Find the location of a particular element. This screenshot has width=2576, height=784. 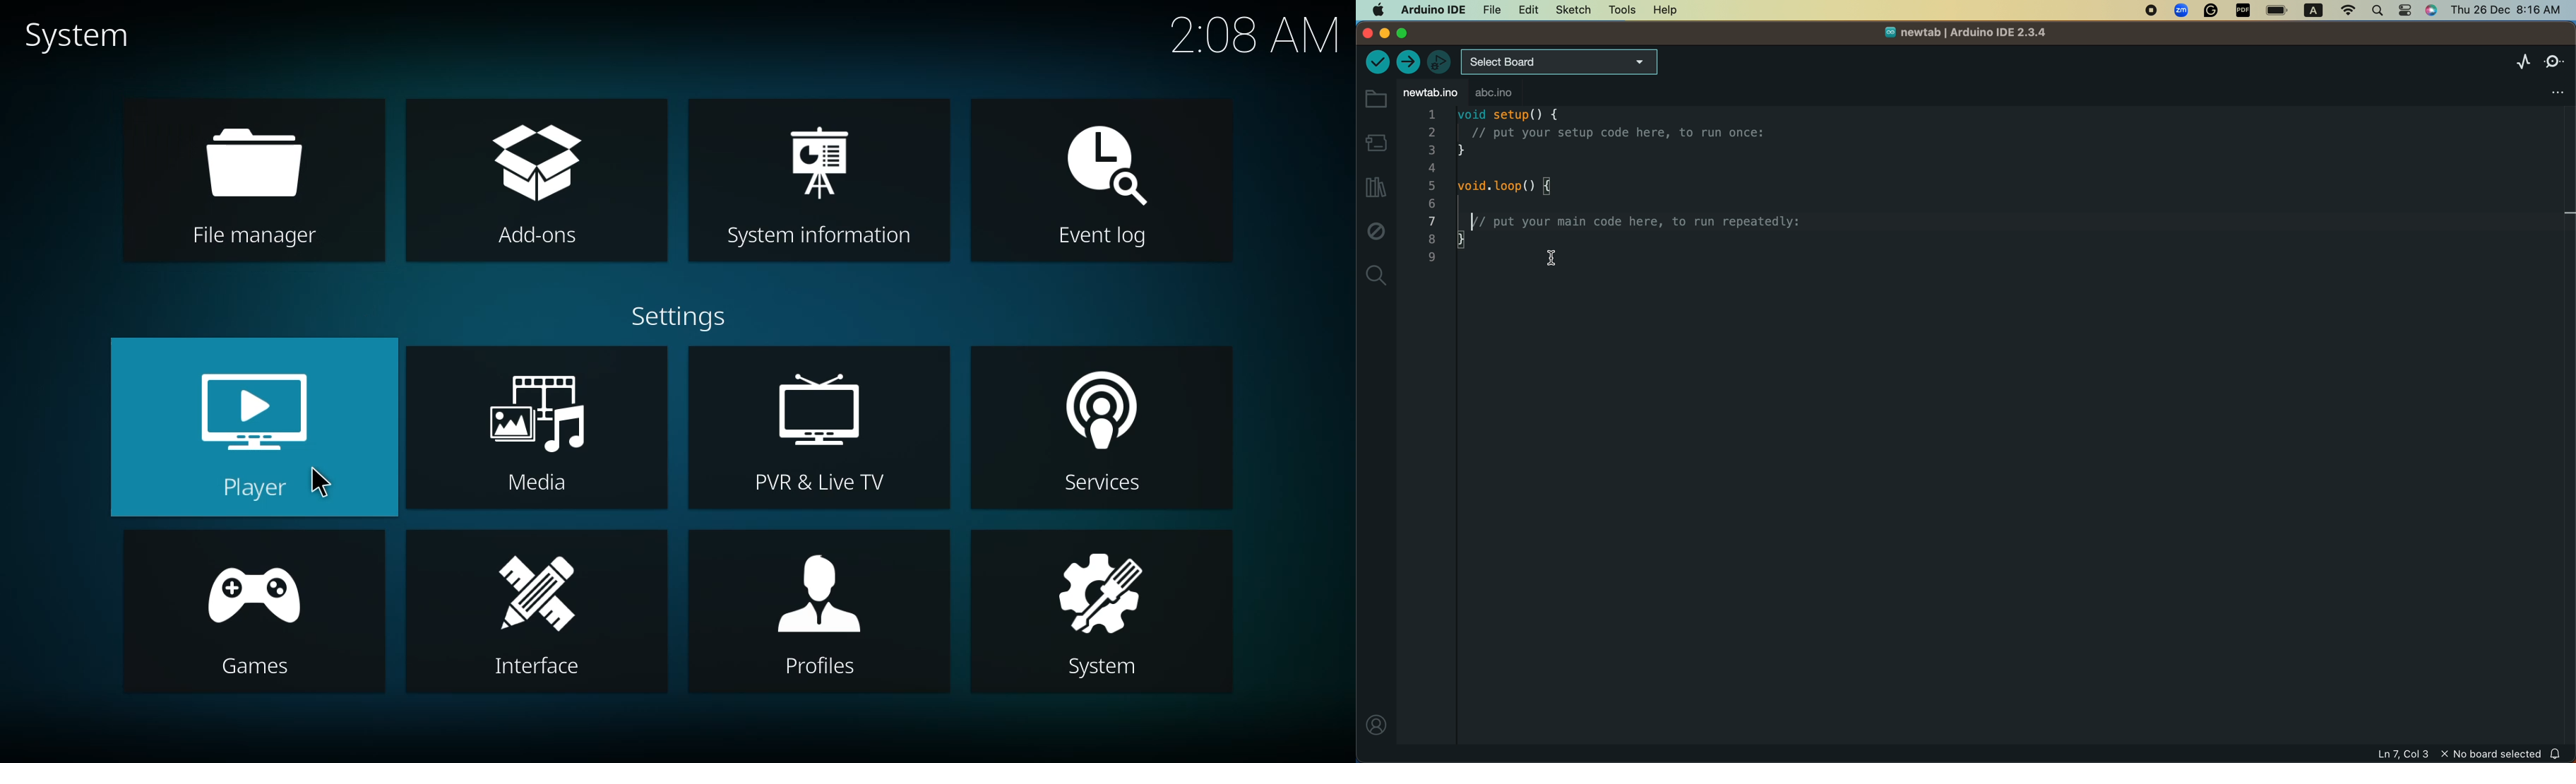

language is located at coordinates (2310, 11).